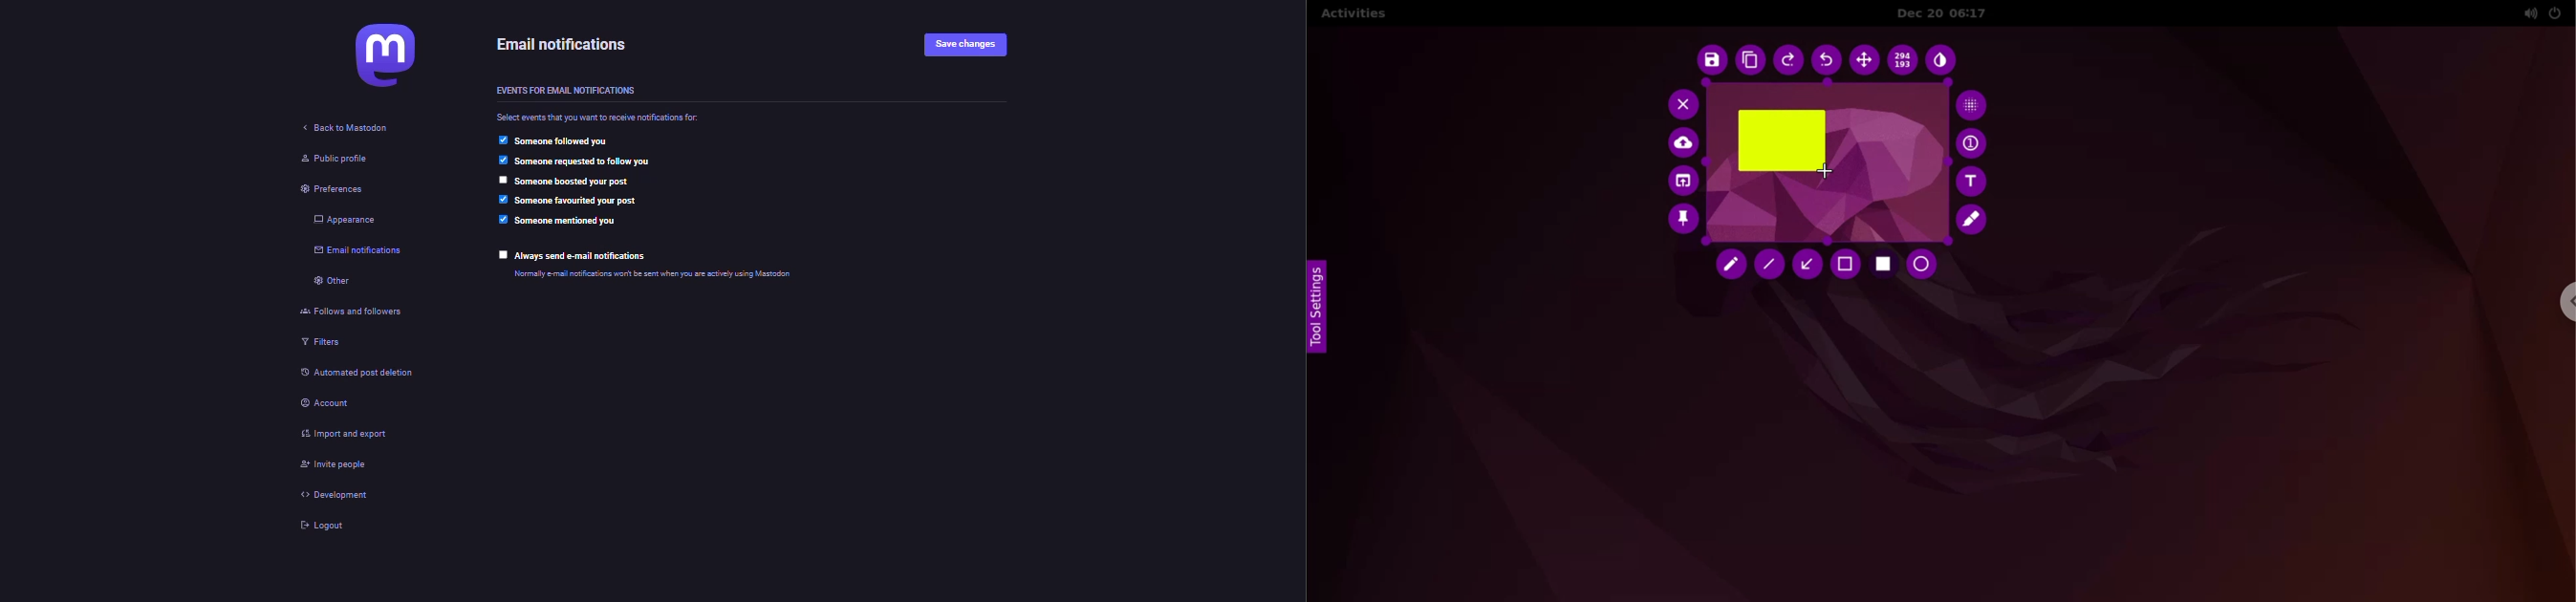 The image size is (2576, 616). What do you see at coordinates (314, 344) in the screenshot?
I see `filters` at bounding box center [314, 344].